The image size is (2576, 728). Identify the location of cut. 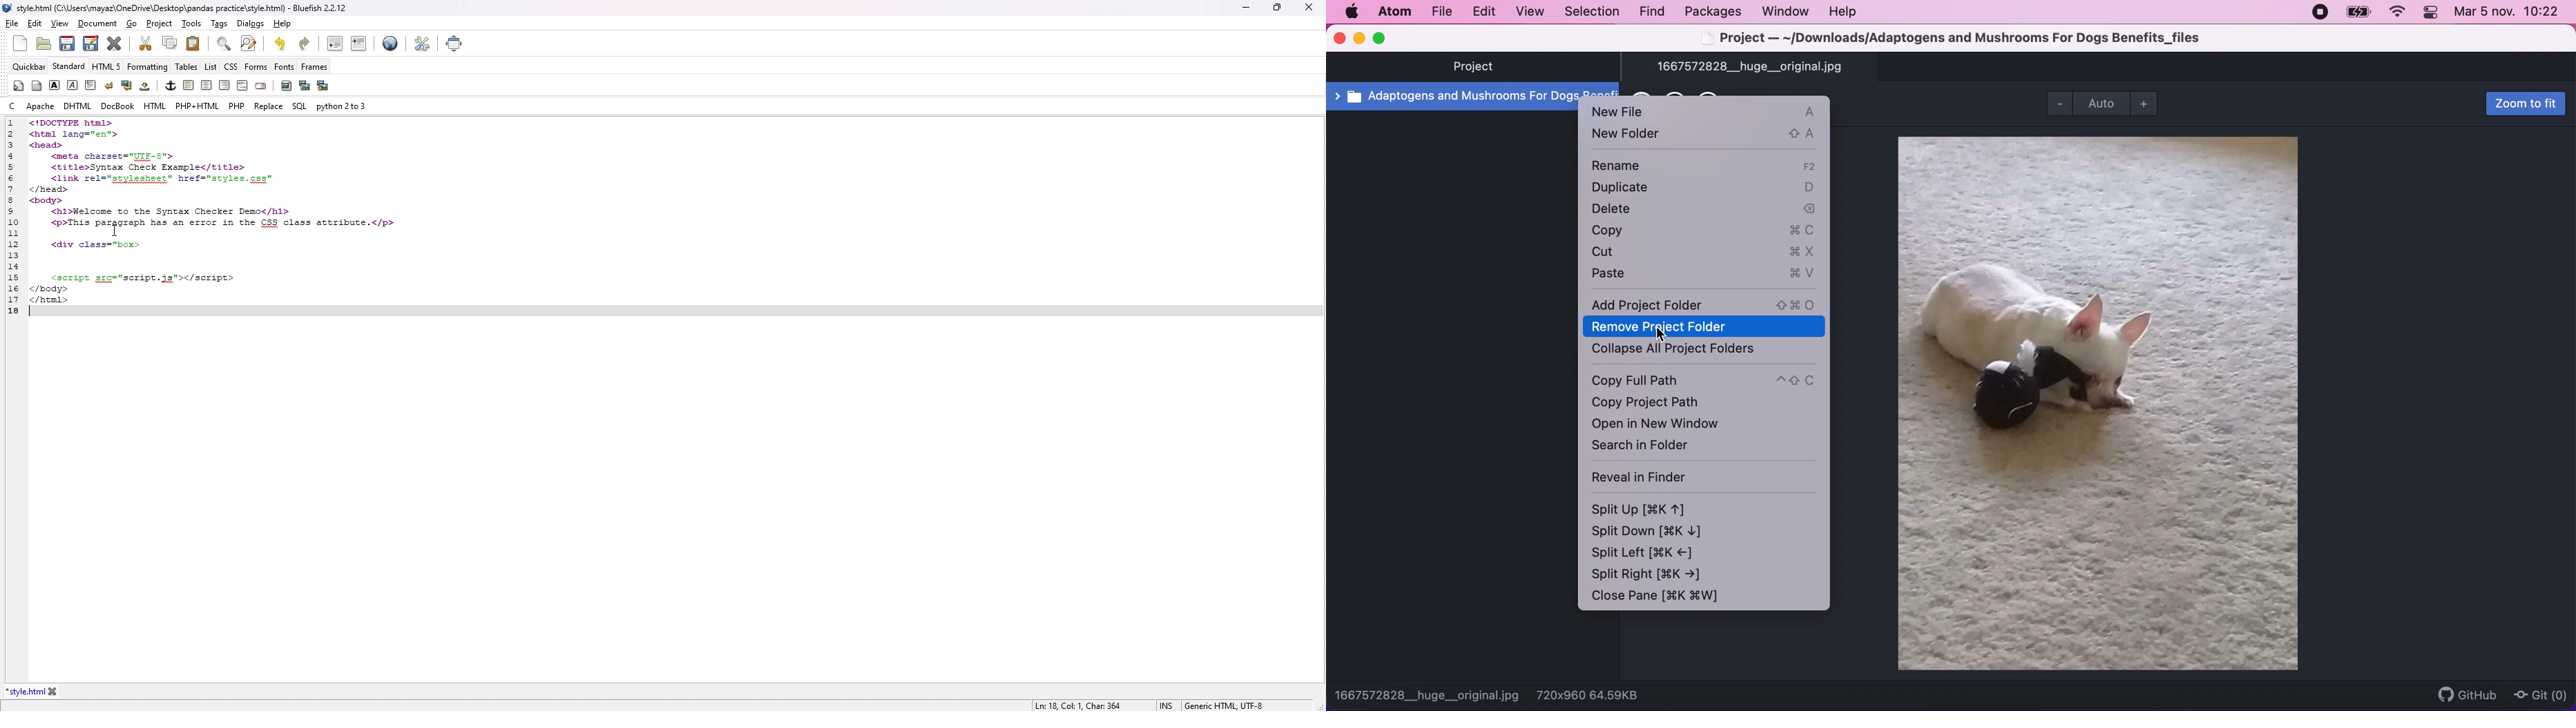
(146, 43).